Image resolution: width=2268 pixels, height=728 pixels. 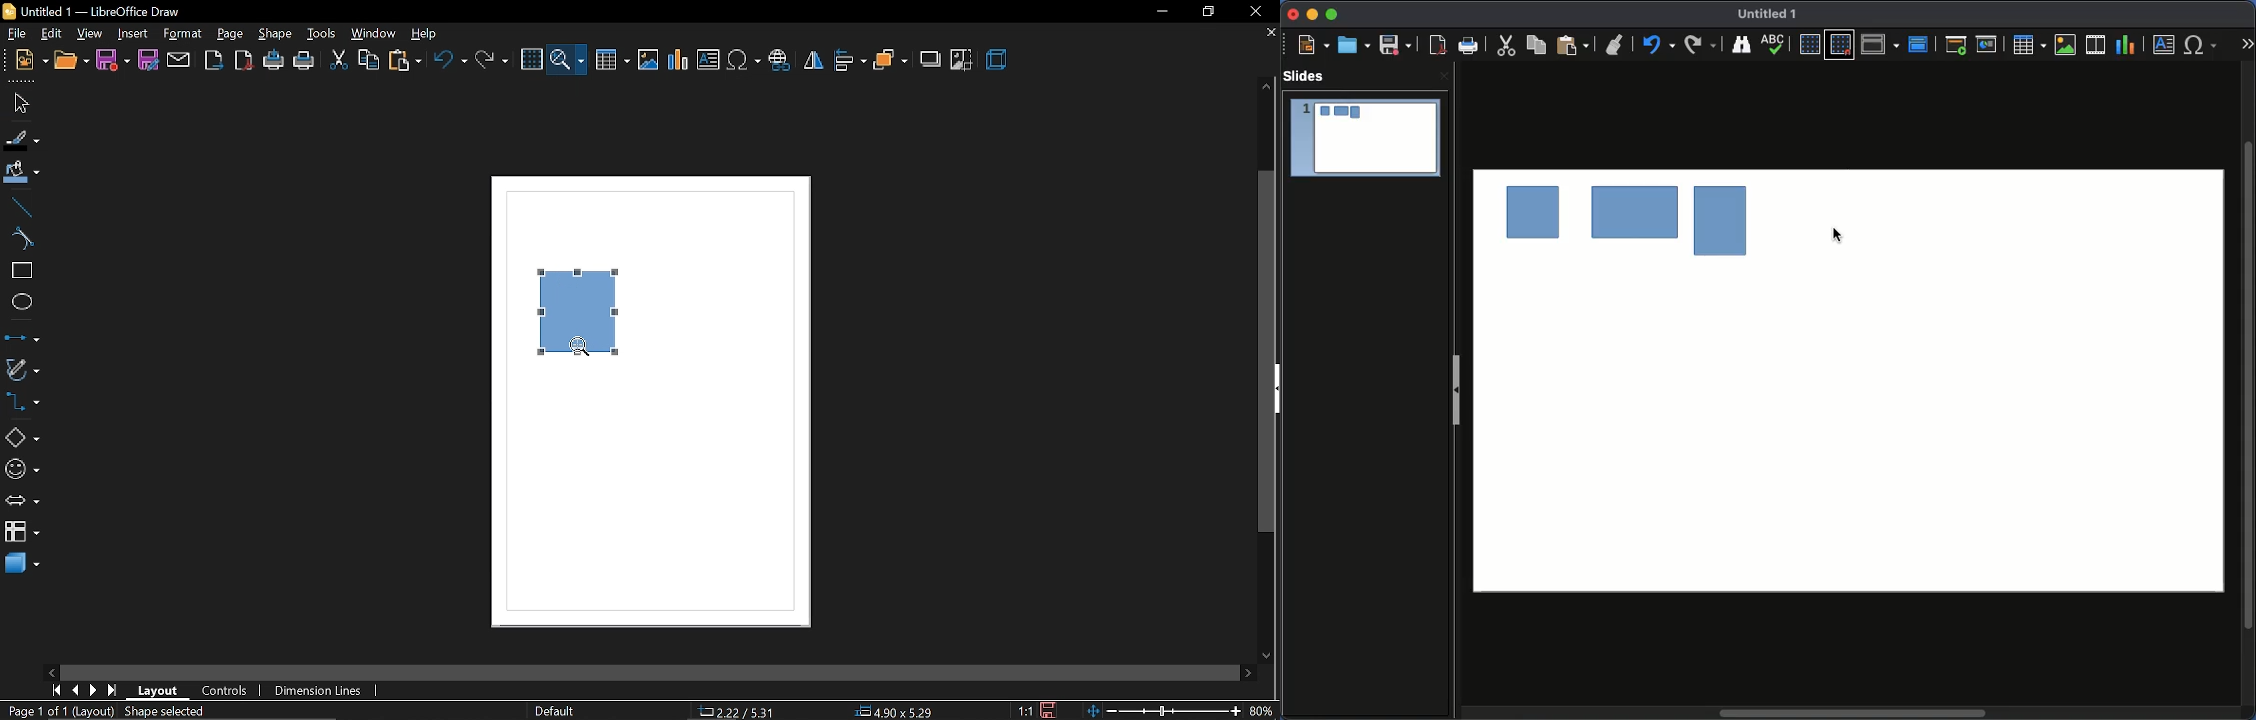 What do you see at coordinates (1294, 14) in the screenshot?
I see `Close` at bounding box center [1294, 14].